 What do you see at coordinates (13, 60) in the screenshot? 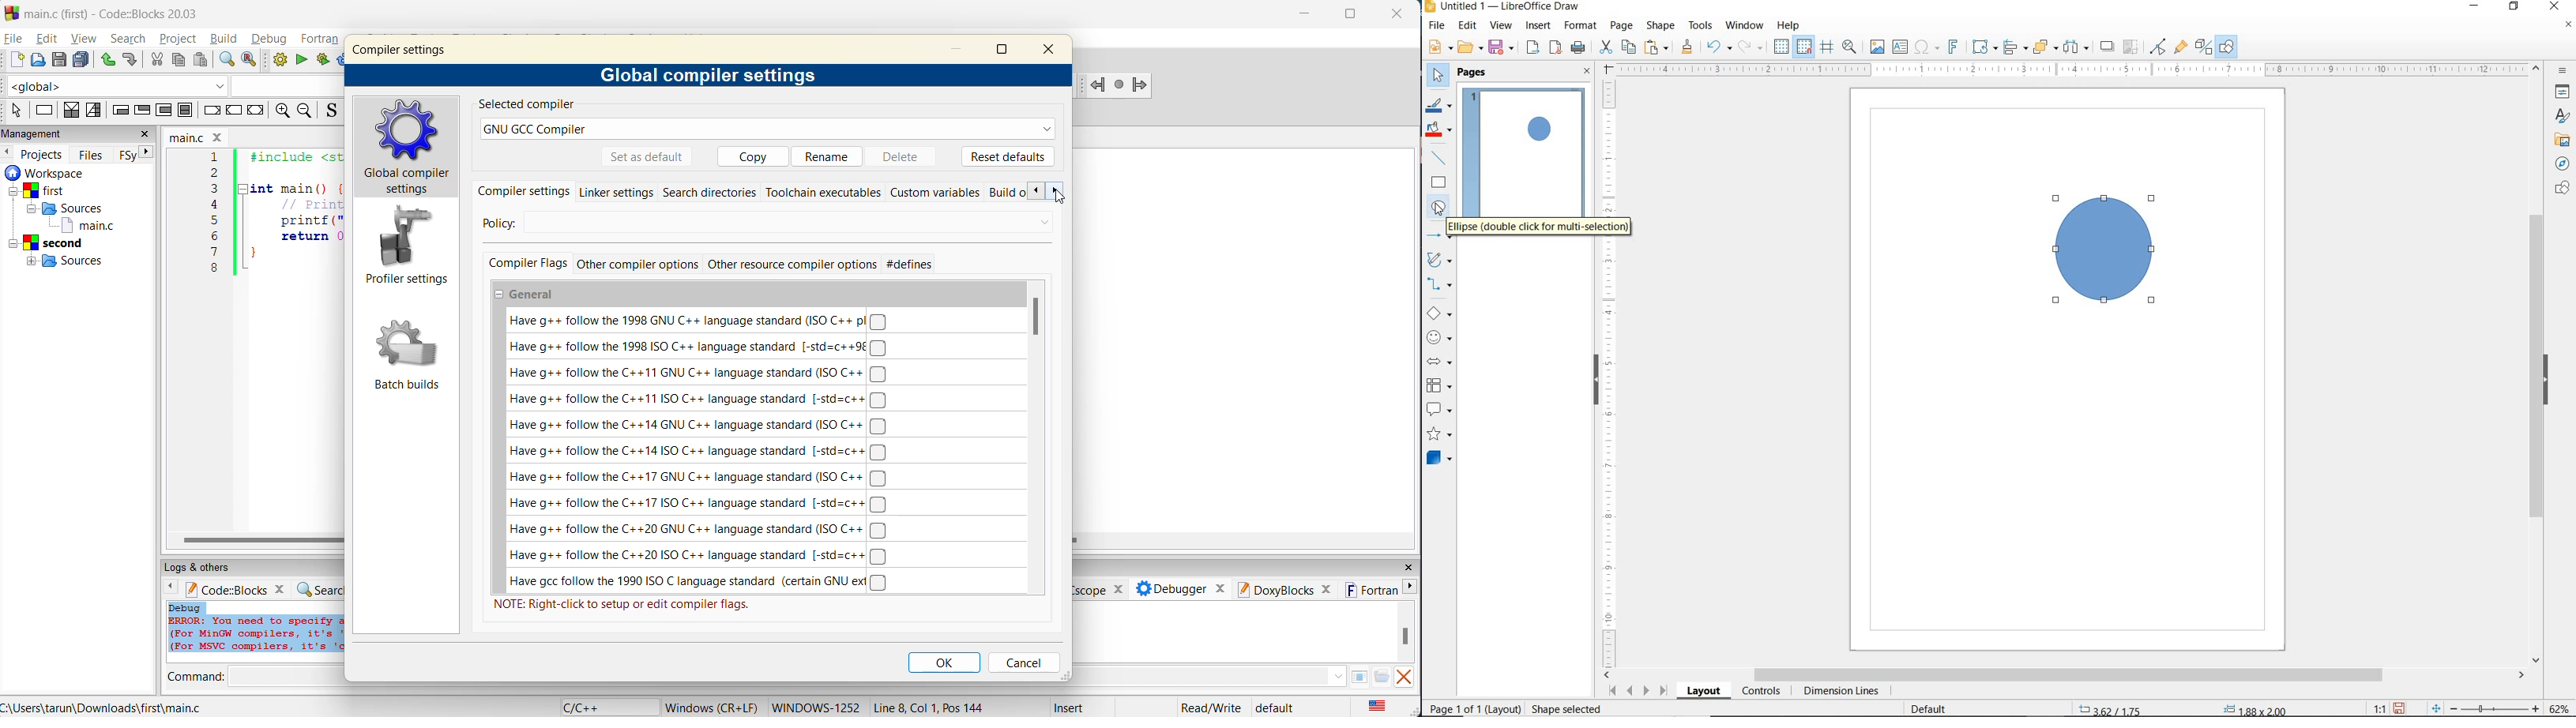
I see `new` at bounding box center [13, 60].